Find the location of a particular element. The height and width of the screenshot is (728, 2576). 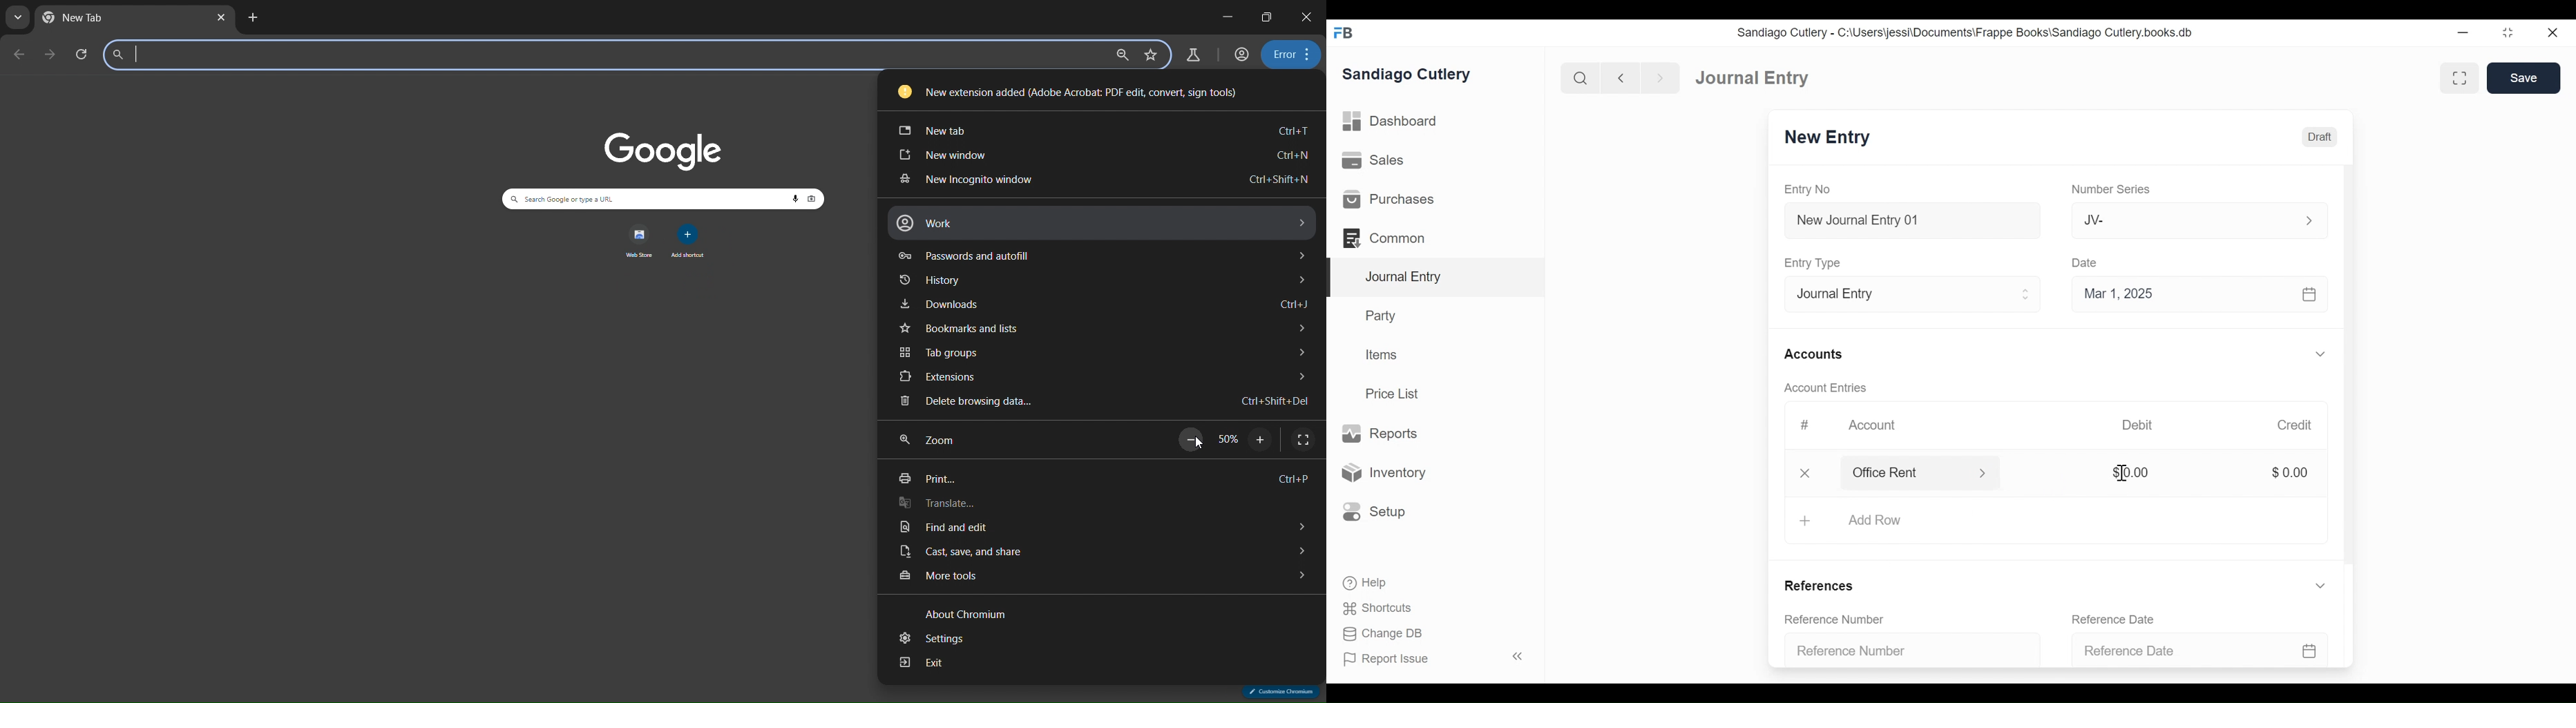

image is located at coordinates (666, 150).